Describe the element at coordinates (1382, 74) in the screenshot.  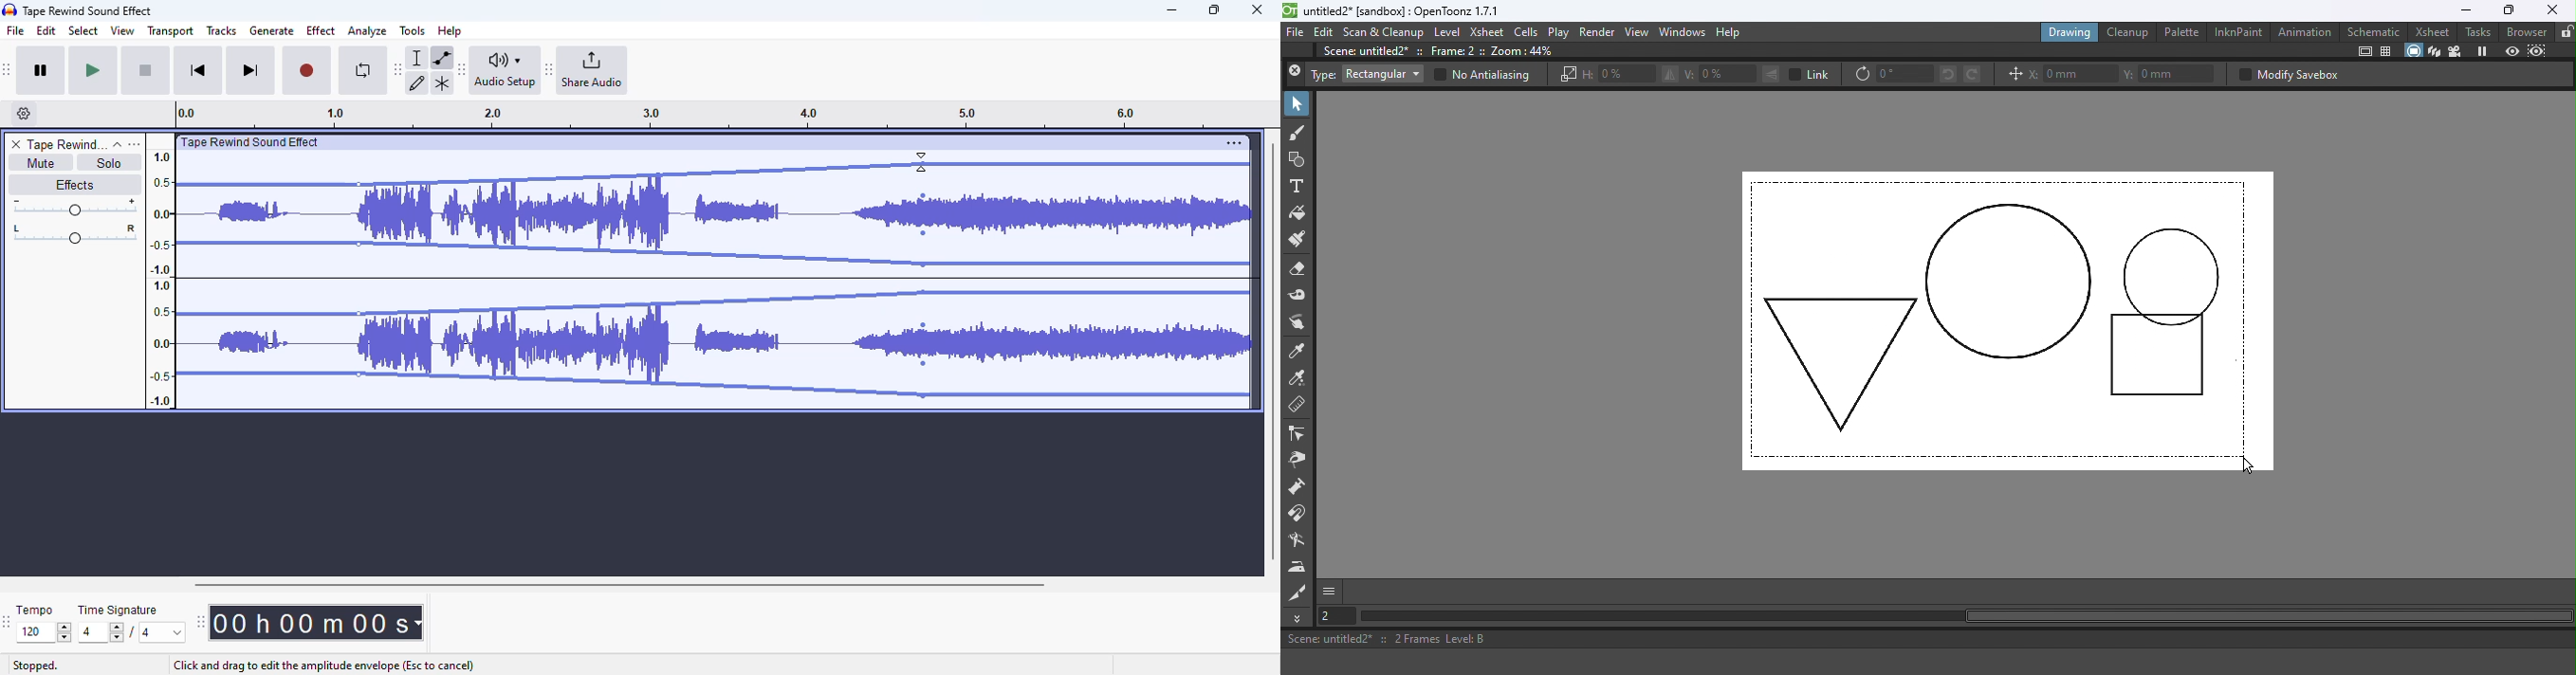
I see `Rectangular` at that location.